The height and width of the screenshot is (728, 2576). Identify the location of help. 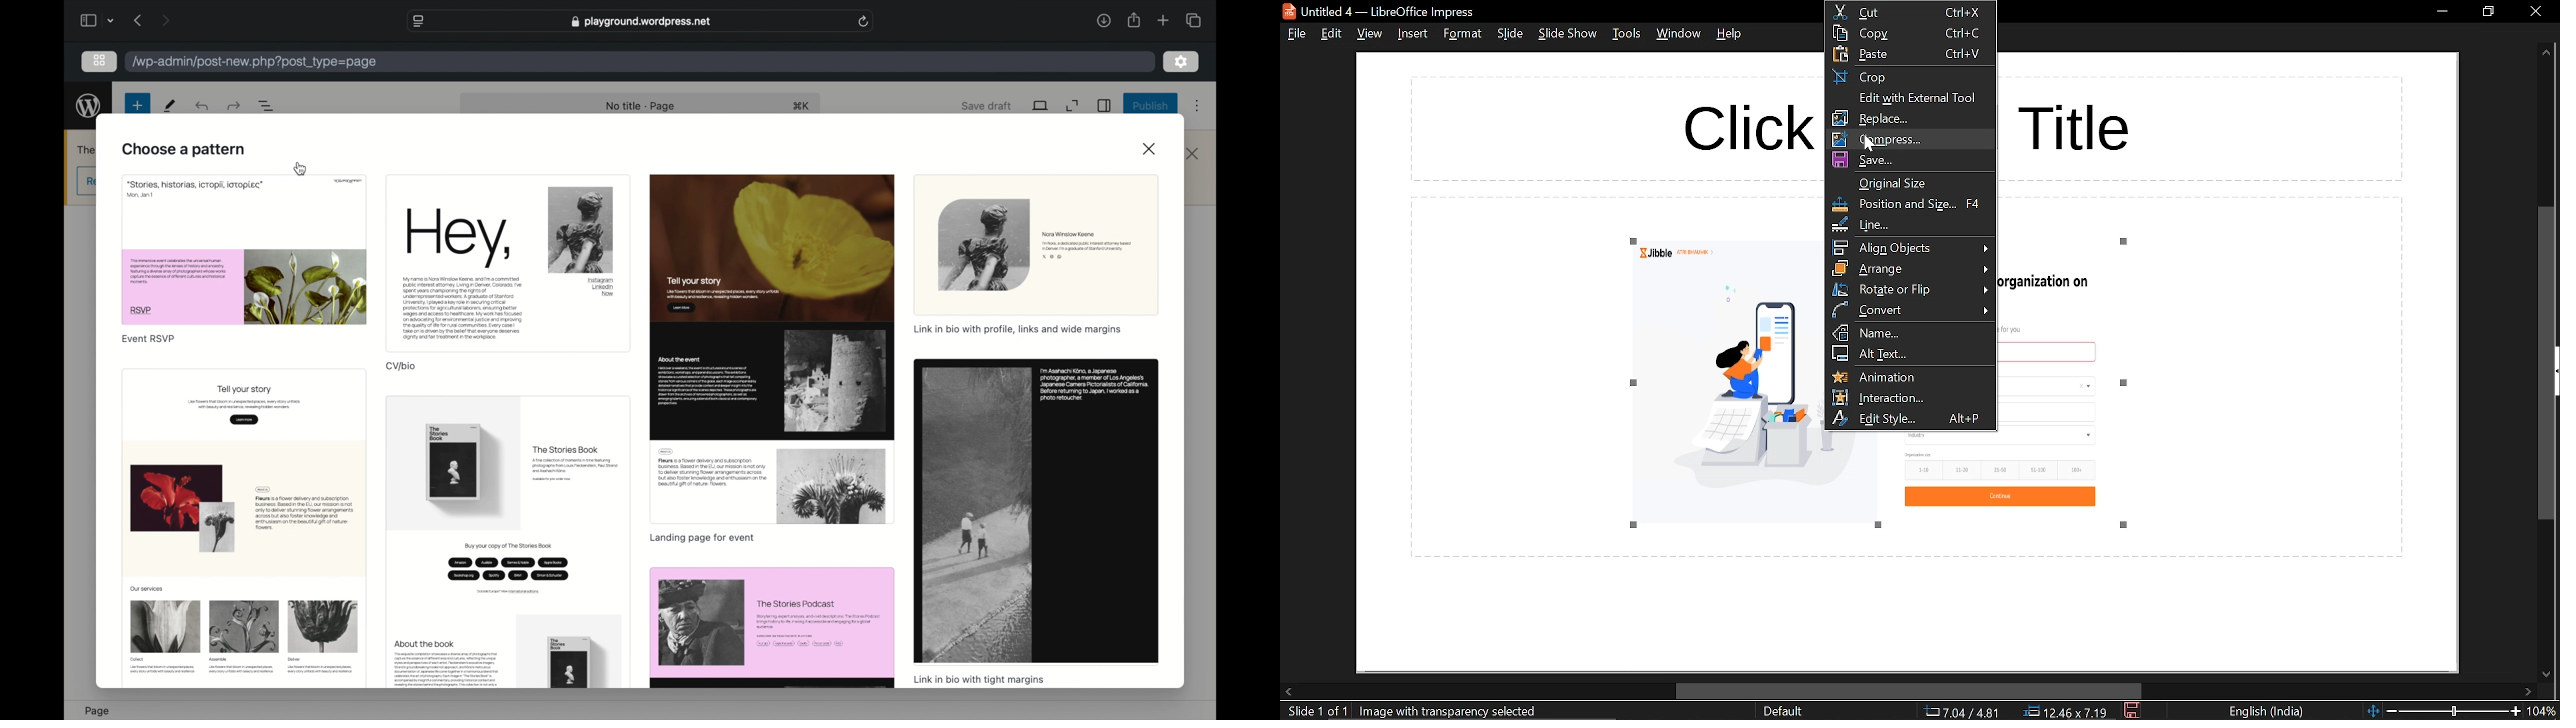
(1730, 38).